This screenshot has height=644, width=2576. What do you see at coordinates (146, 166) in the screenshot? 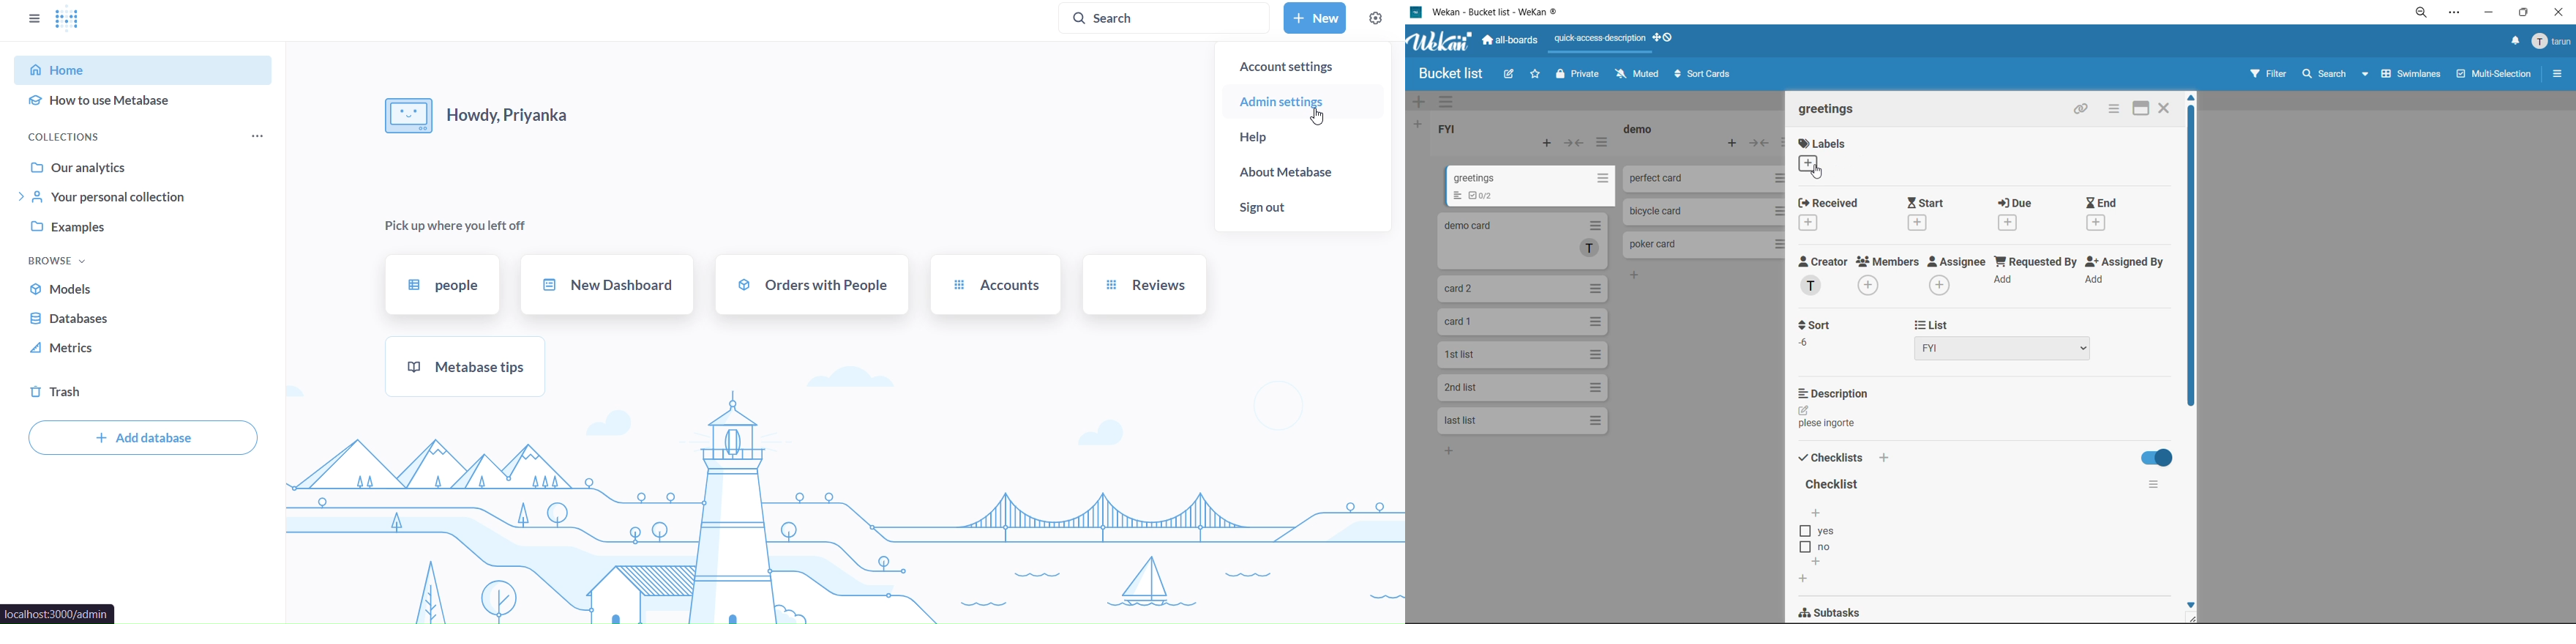
I see `our analytics` at bounding box center [146, 166].